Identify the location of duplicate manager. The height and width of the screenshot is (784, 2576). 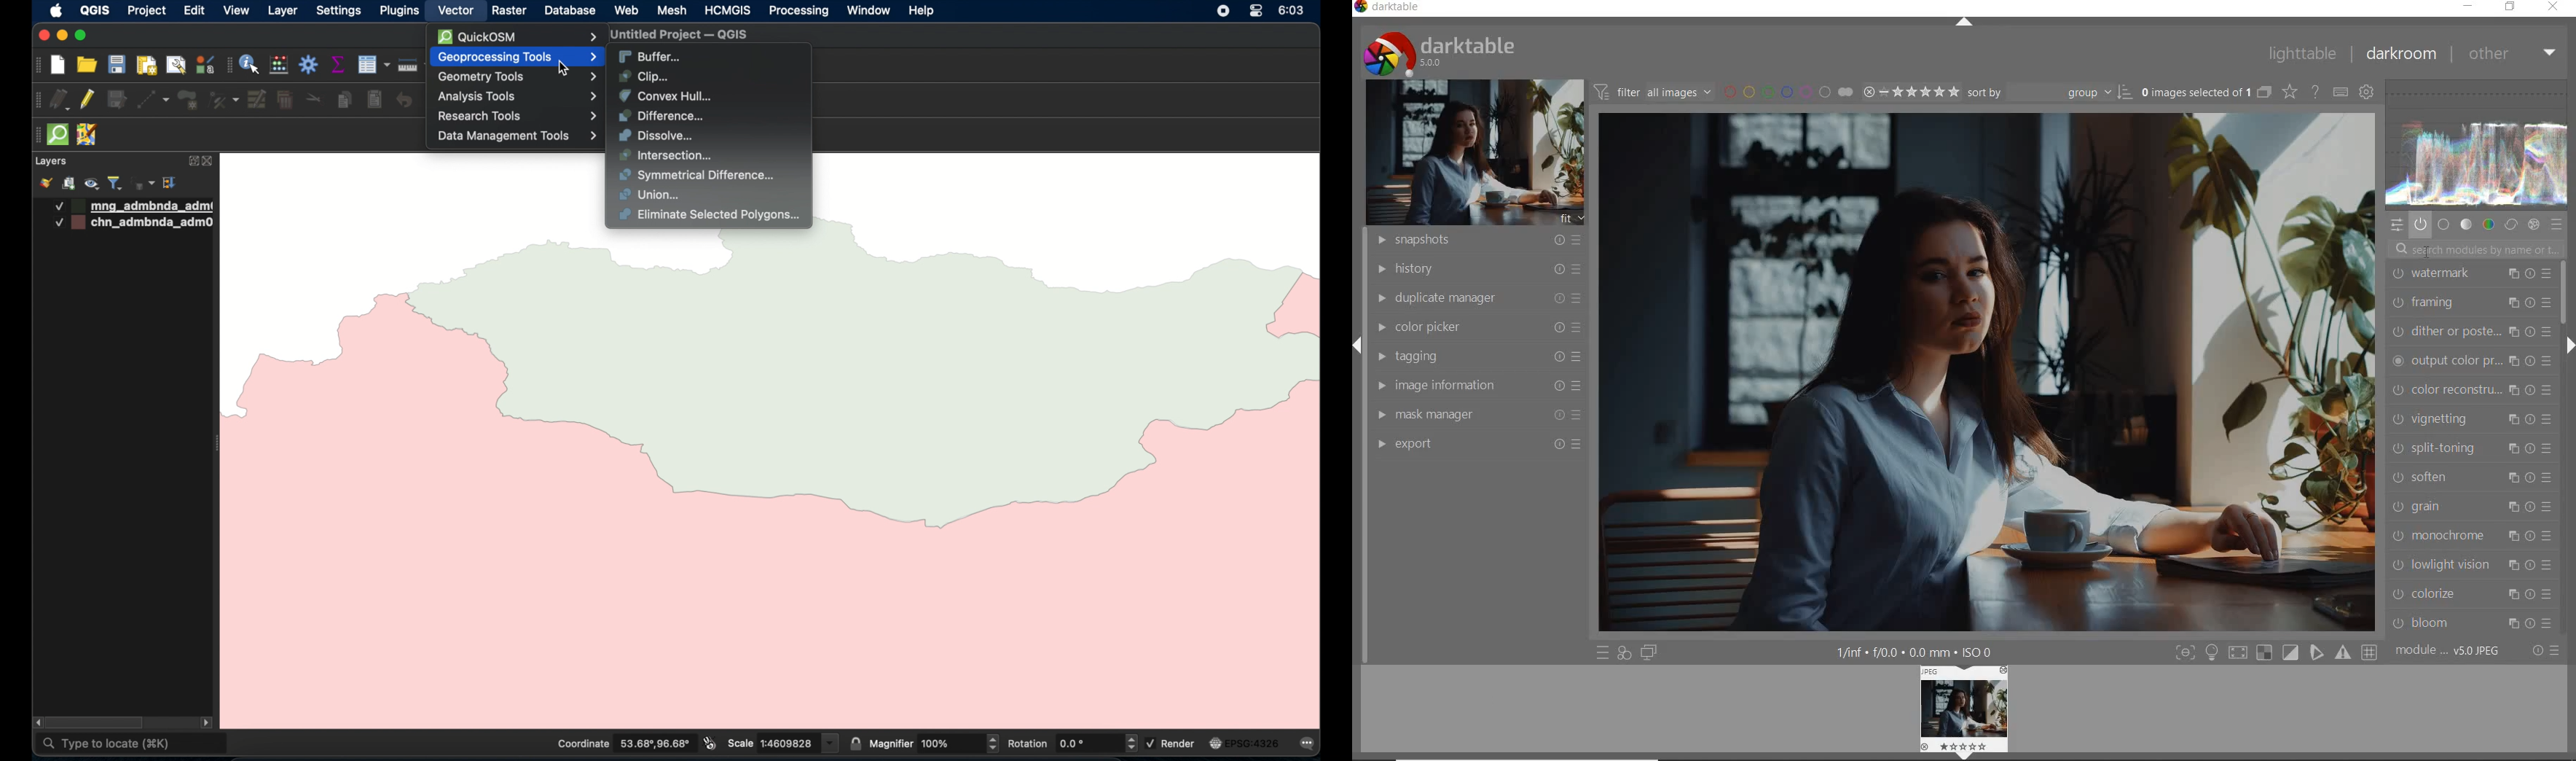
(1475, 298).